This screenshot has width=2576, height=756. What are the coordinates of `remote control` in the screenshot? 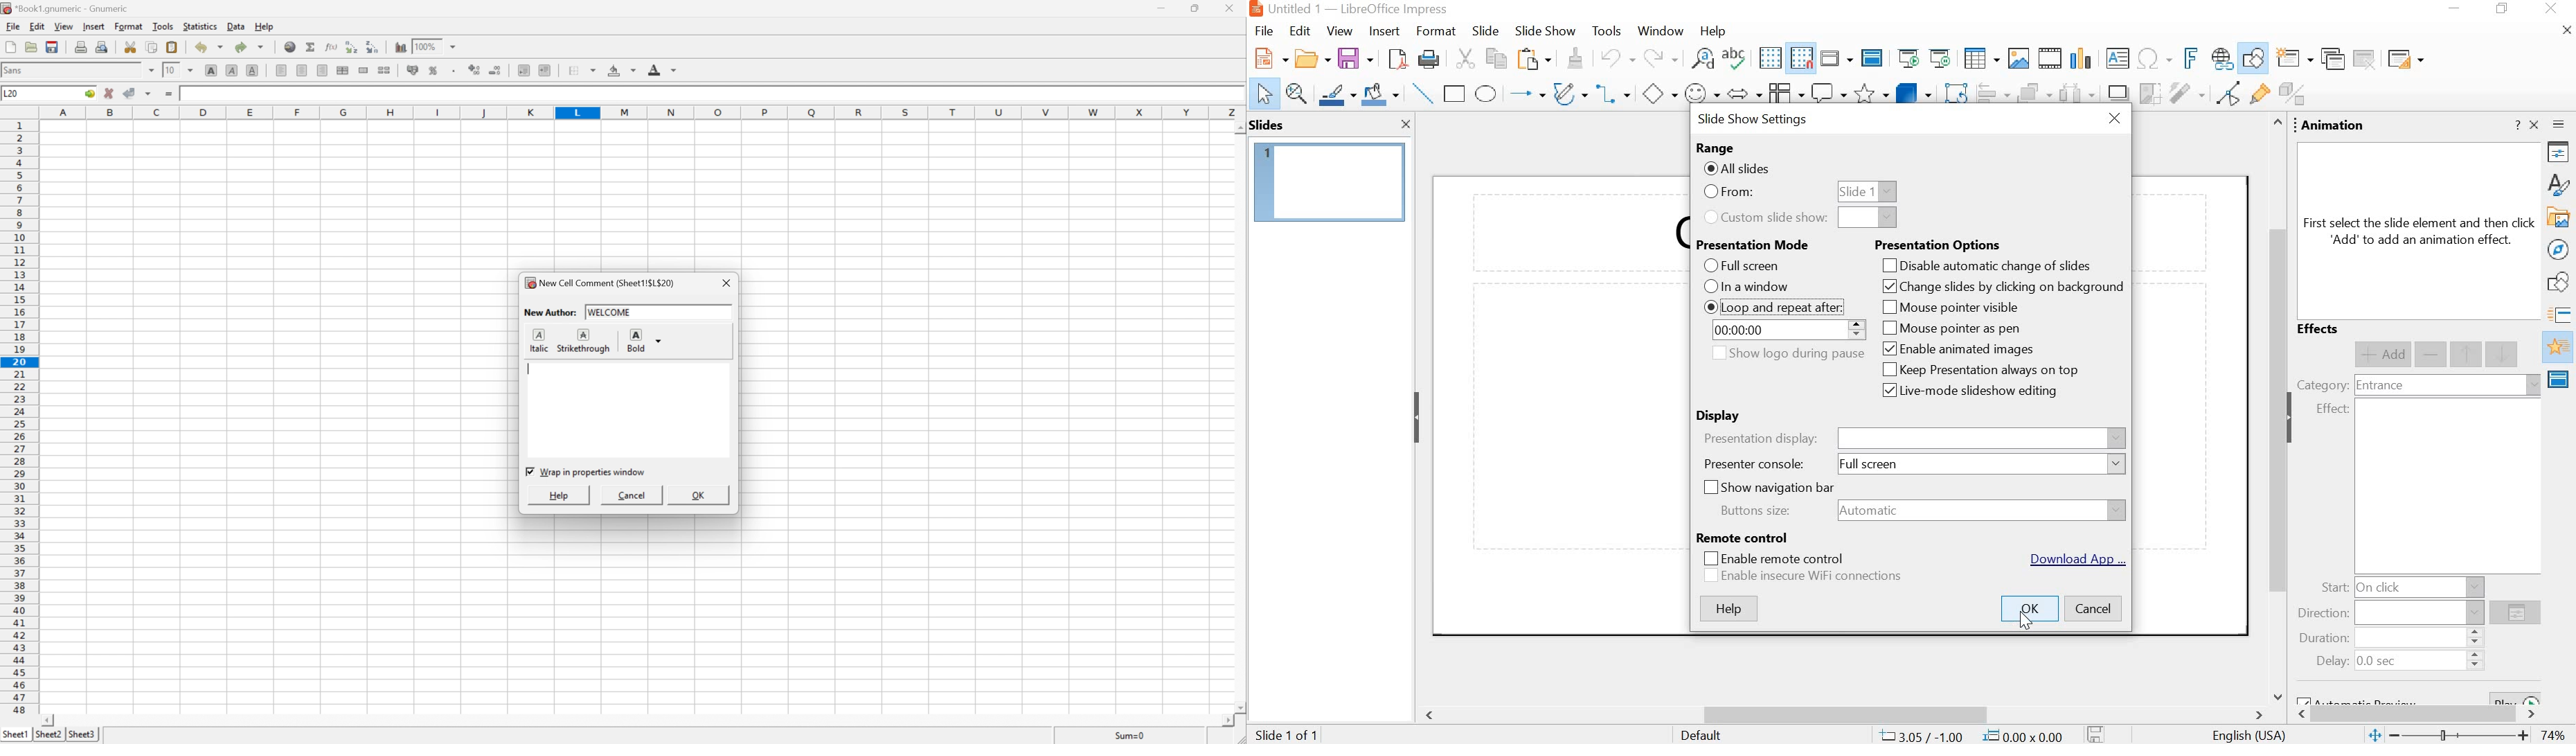 It's located at (1743, 538).